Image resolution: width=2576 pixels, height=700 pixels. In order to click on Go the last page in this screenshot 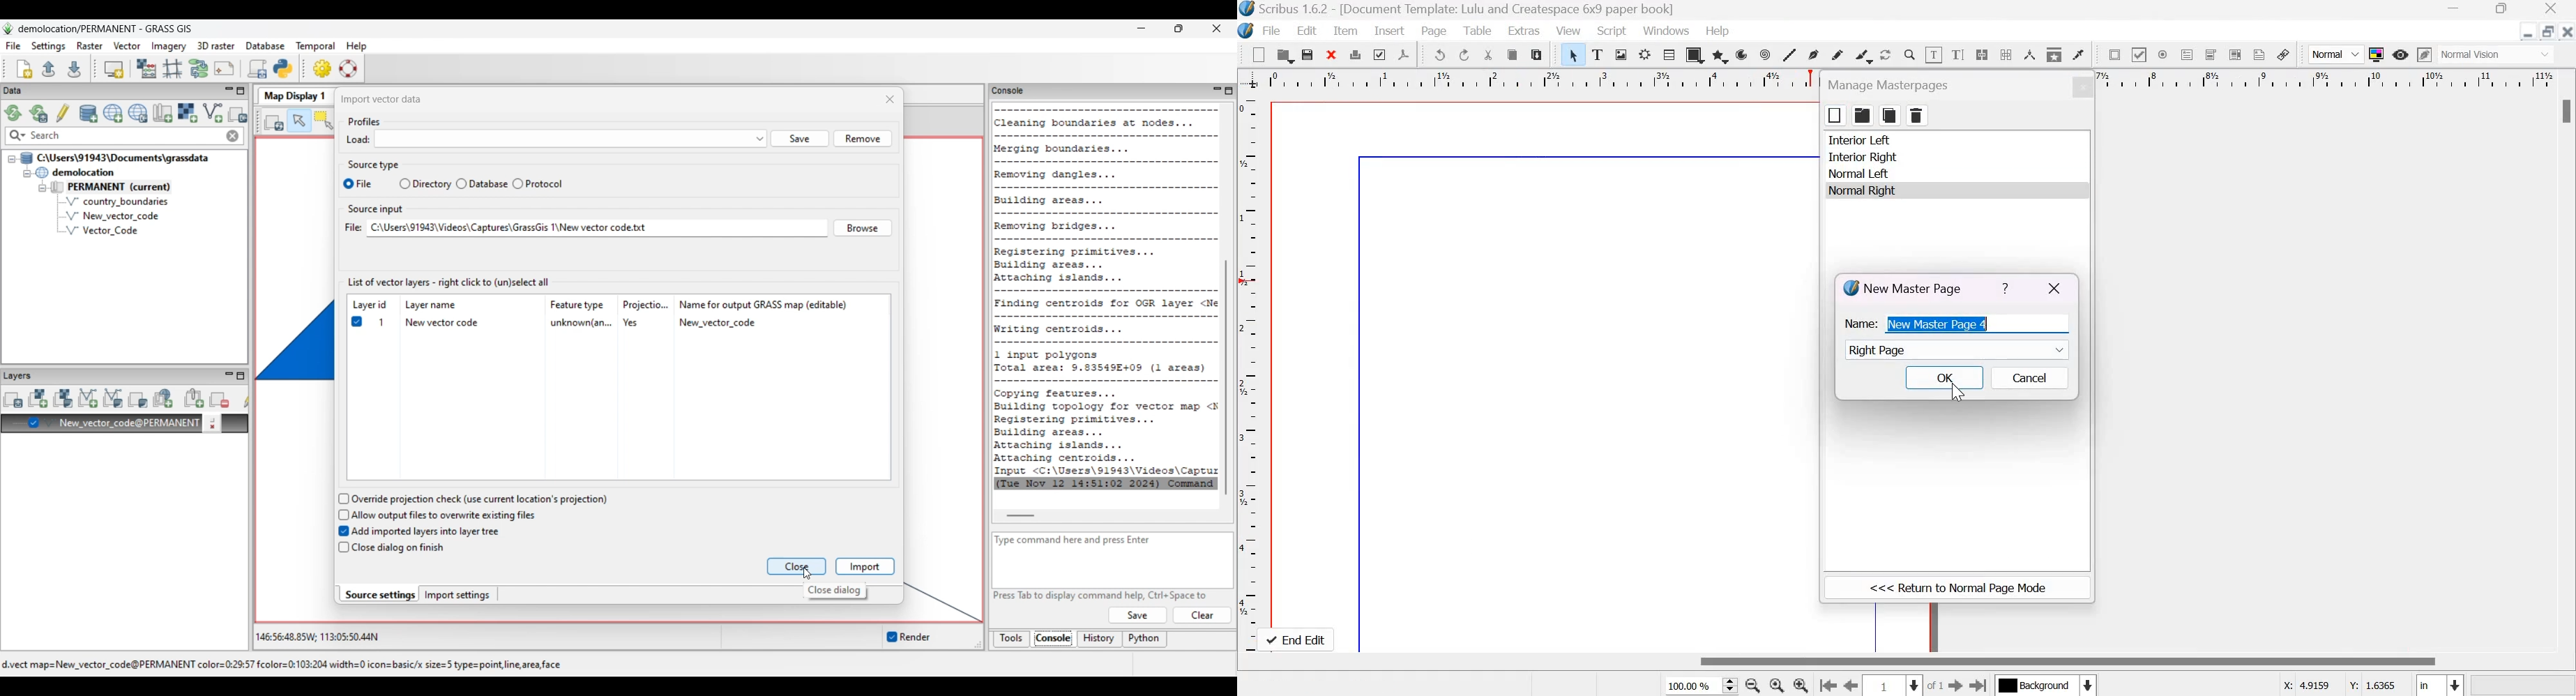, I will do `click(1980, 684)`.